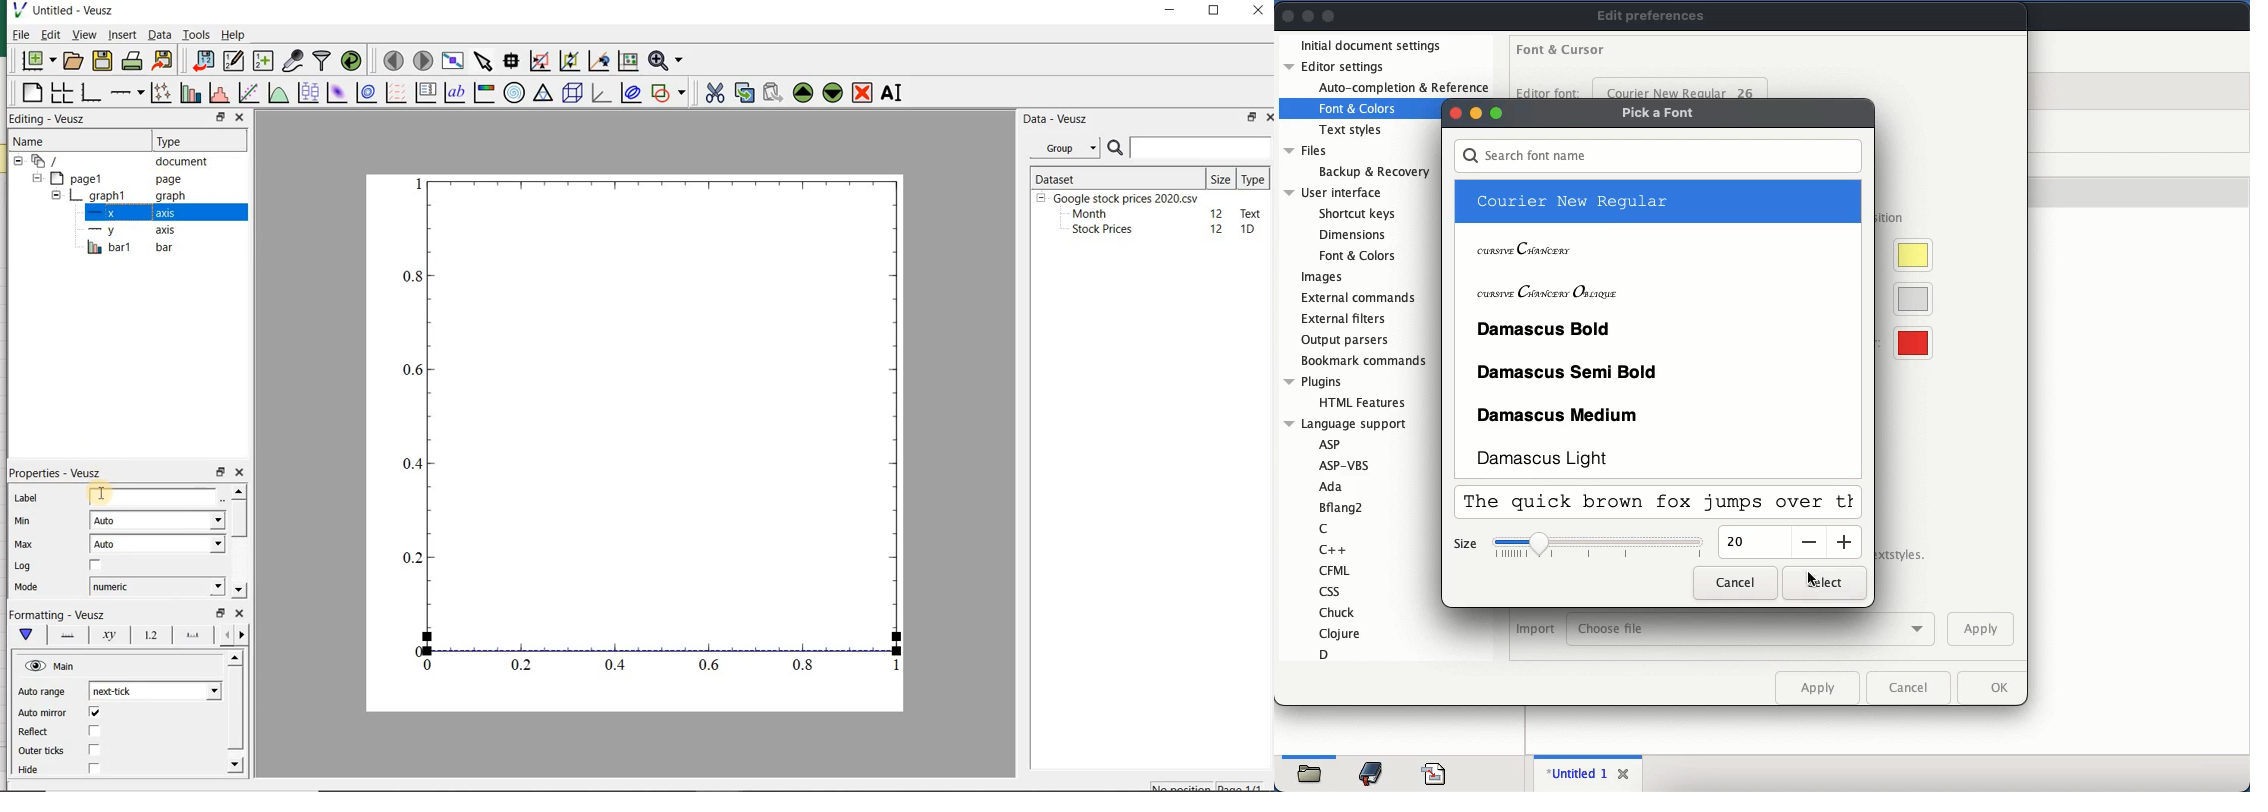  Describe the element at coordinates (1089, 214) in the screenshot. I see `Month` at that location.